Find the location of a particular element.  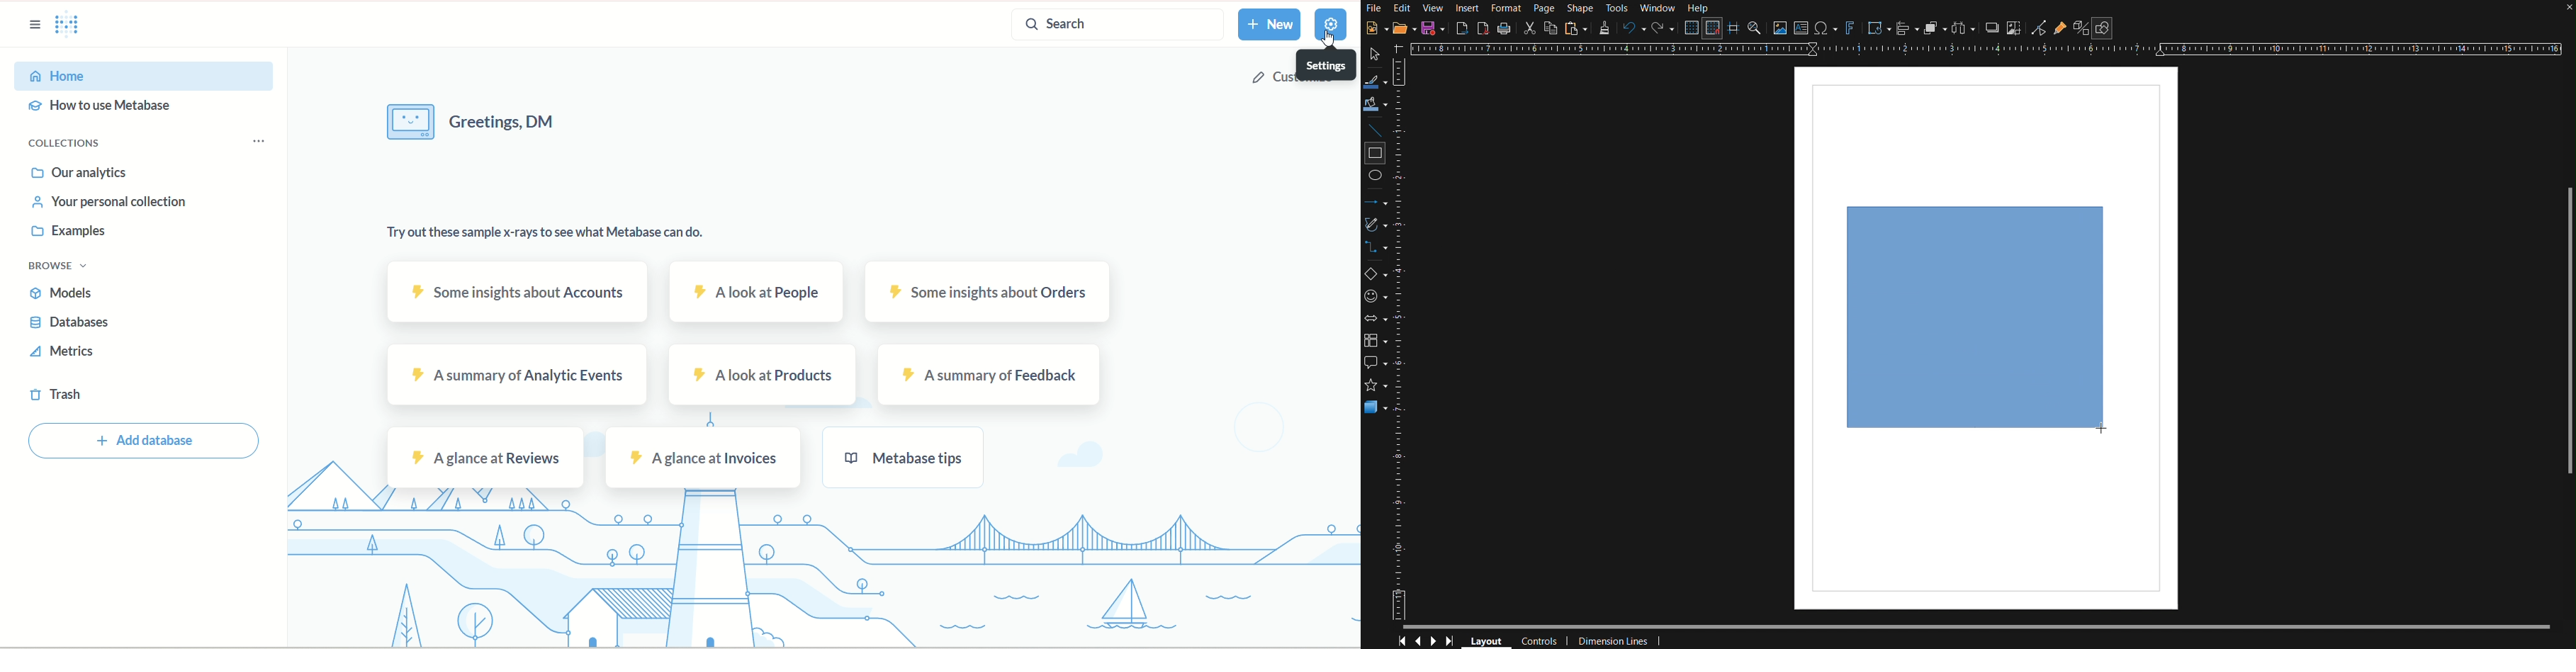

models is located at coordinates (64, 293).